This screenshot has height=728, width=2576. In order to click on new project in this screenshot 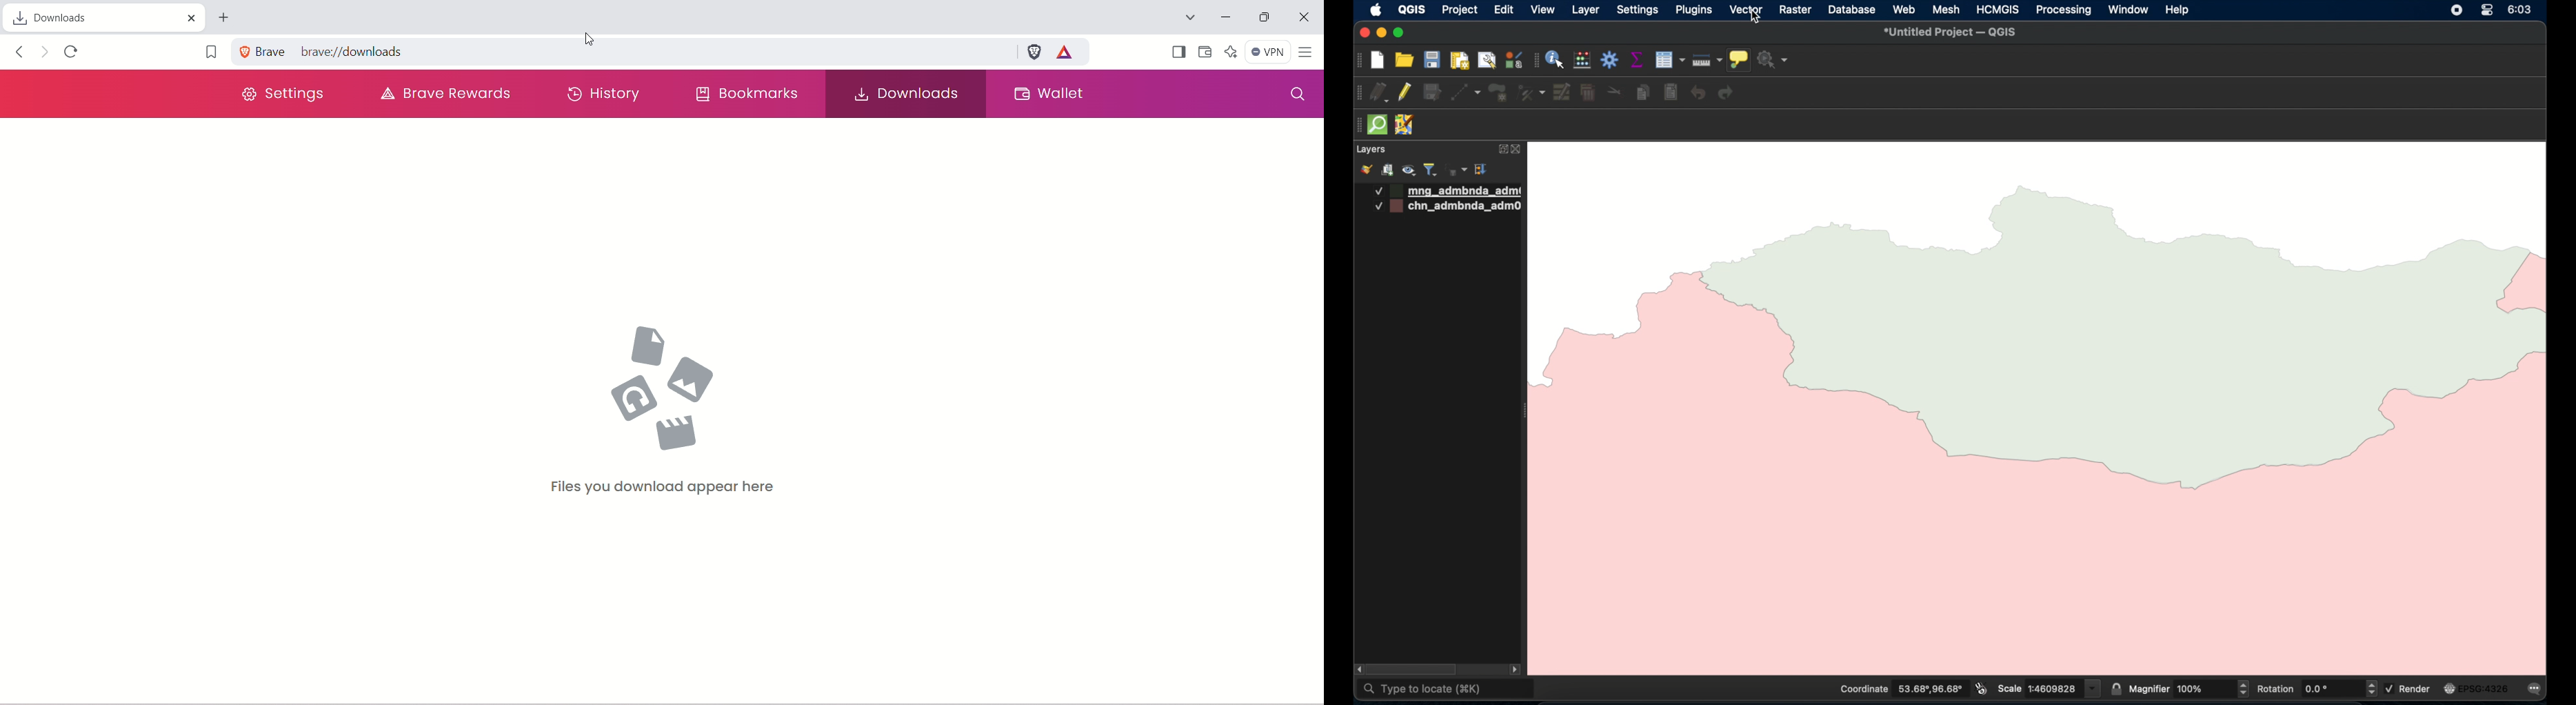, I will do `click(1378, 61)`.